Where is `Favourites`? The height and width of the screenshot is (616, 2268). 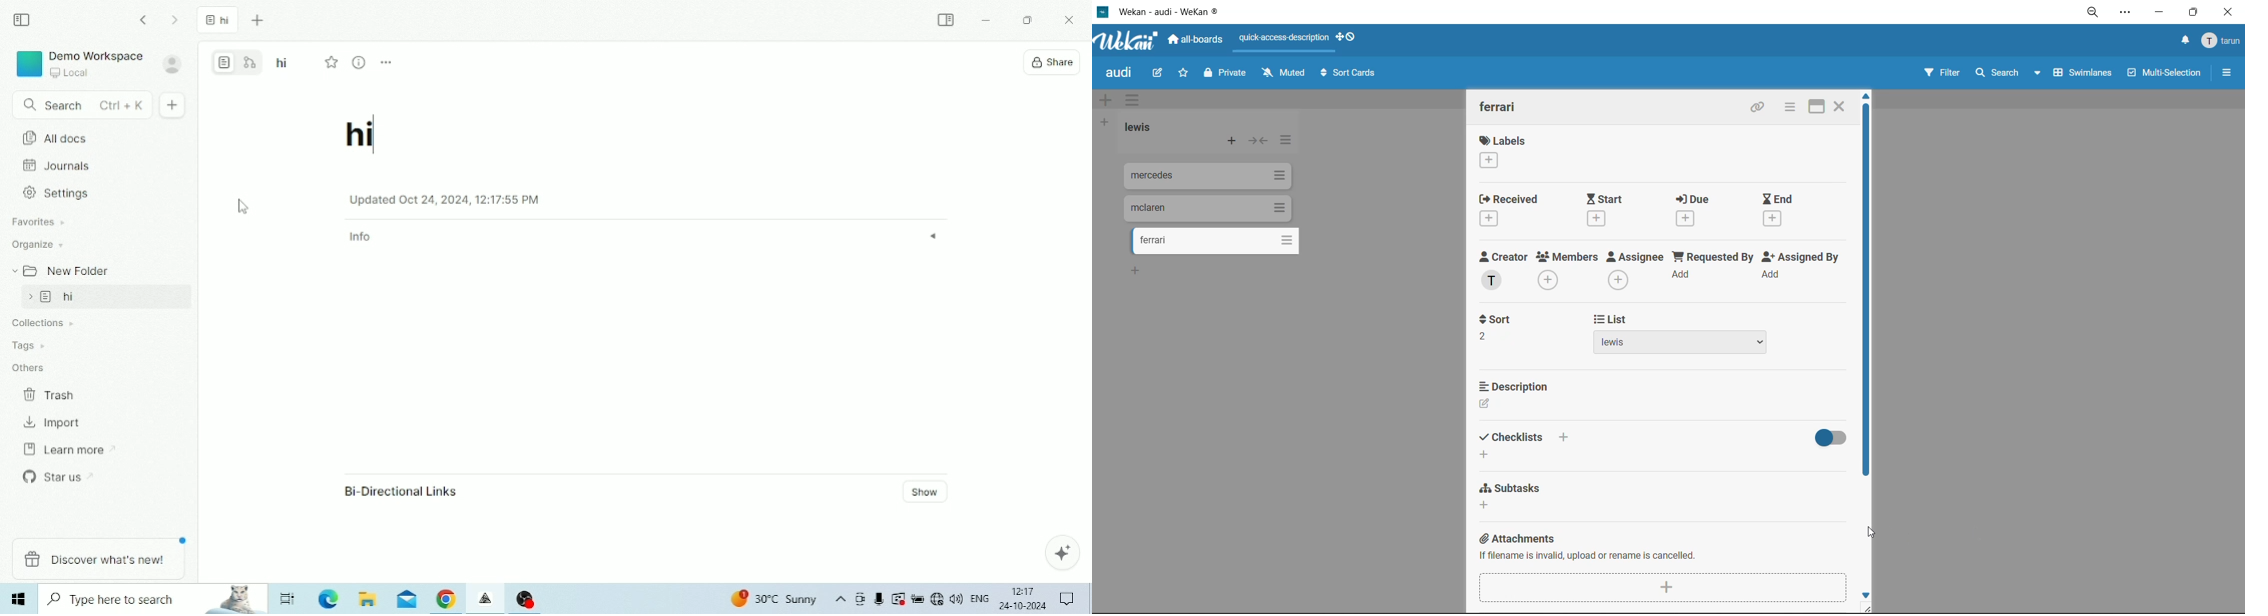
Favourites is located at coordinates (40, 222).